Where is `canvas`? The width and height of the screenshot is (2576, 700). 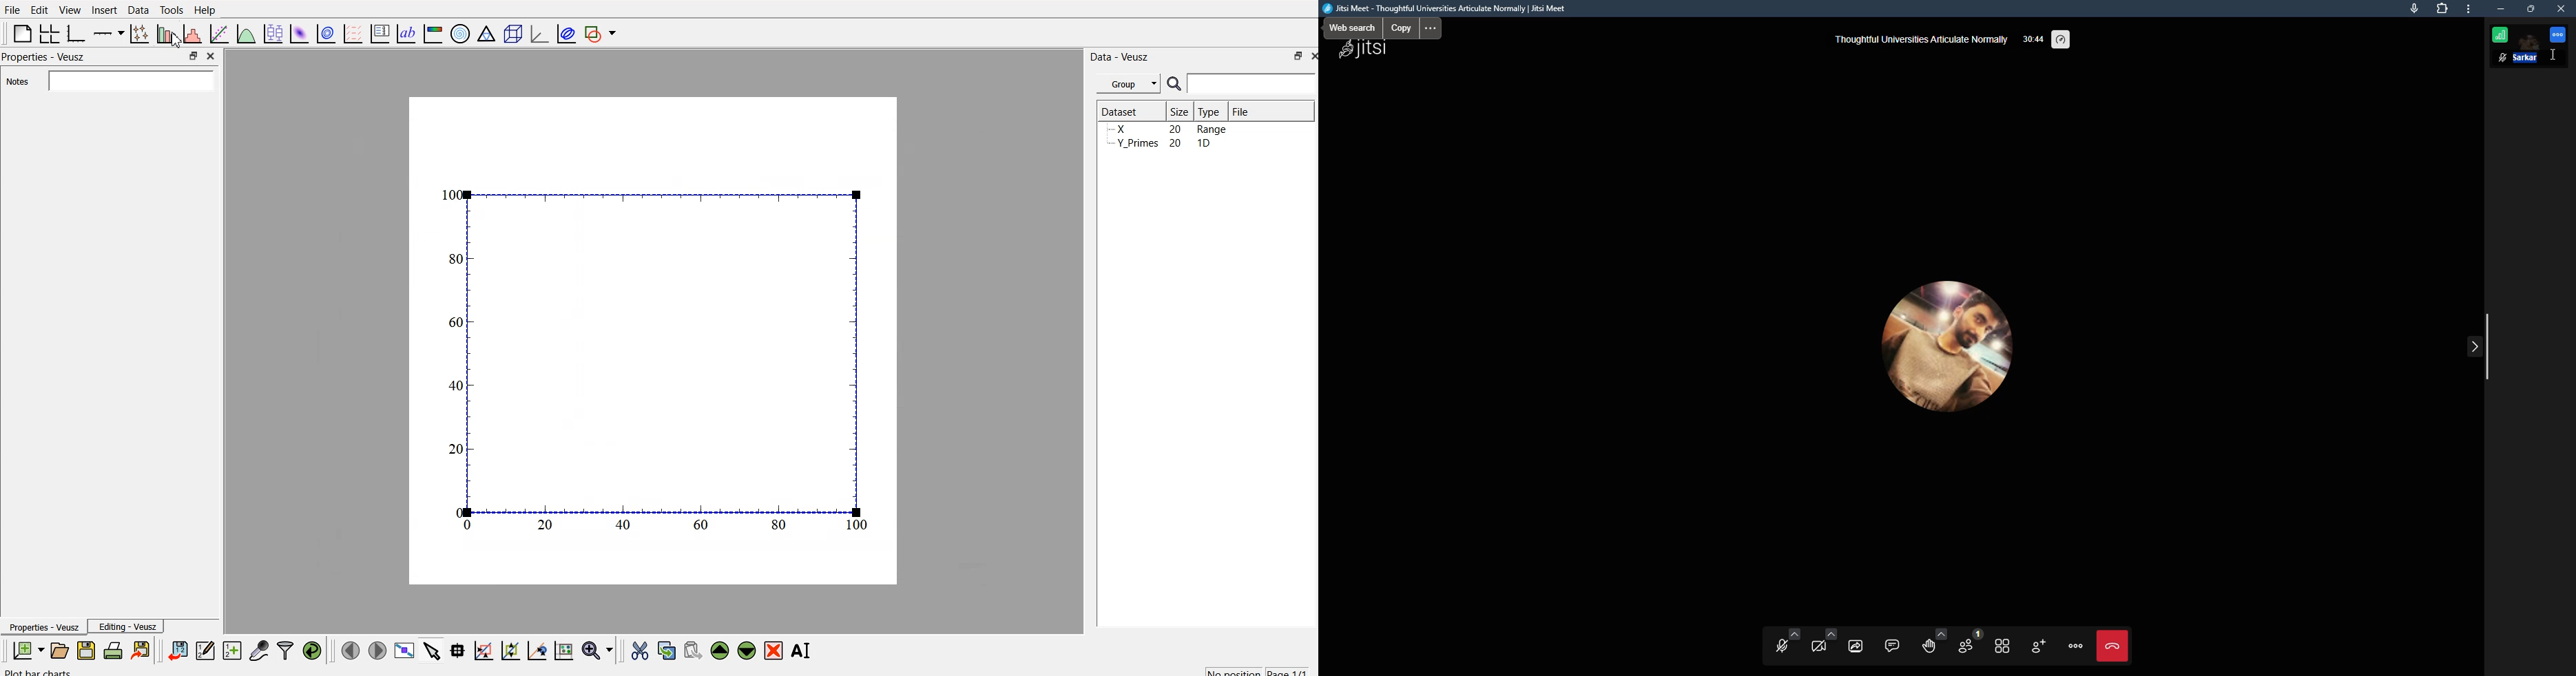 canvas is located at coordinates (653, 341).